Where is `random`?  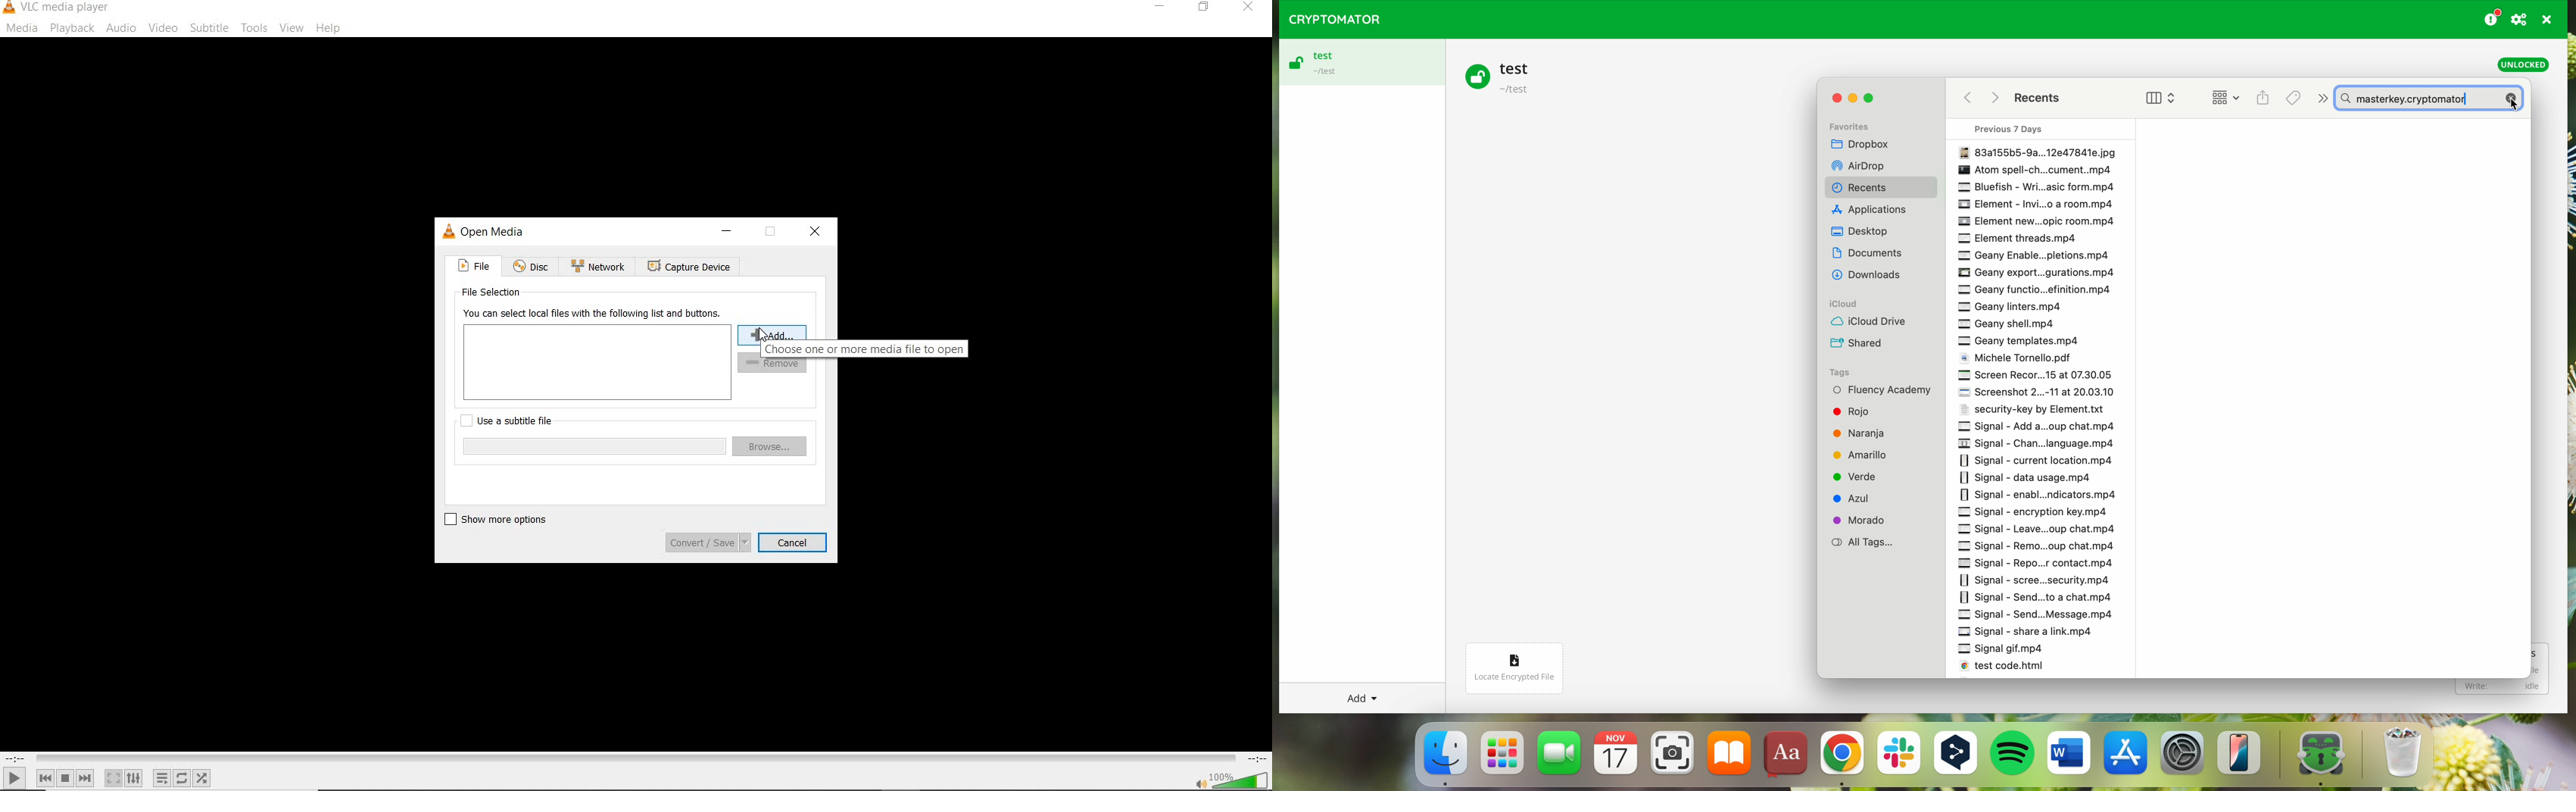 random is located at coordinates (201, 778).